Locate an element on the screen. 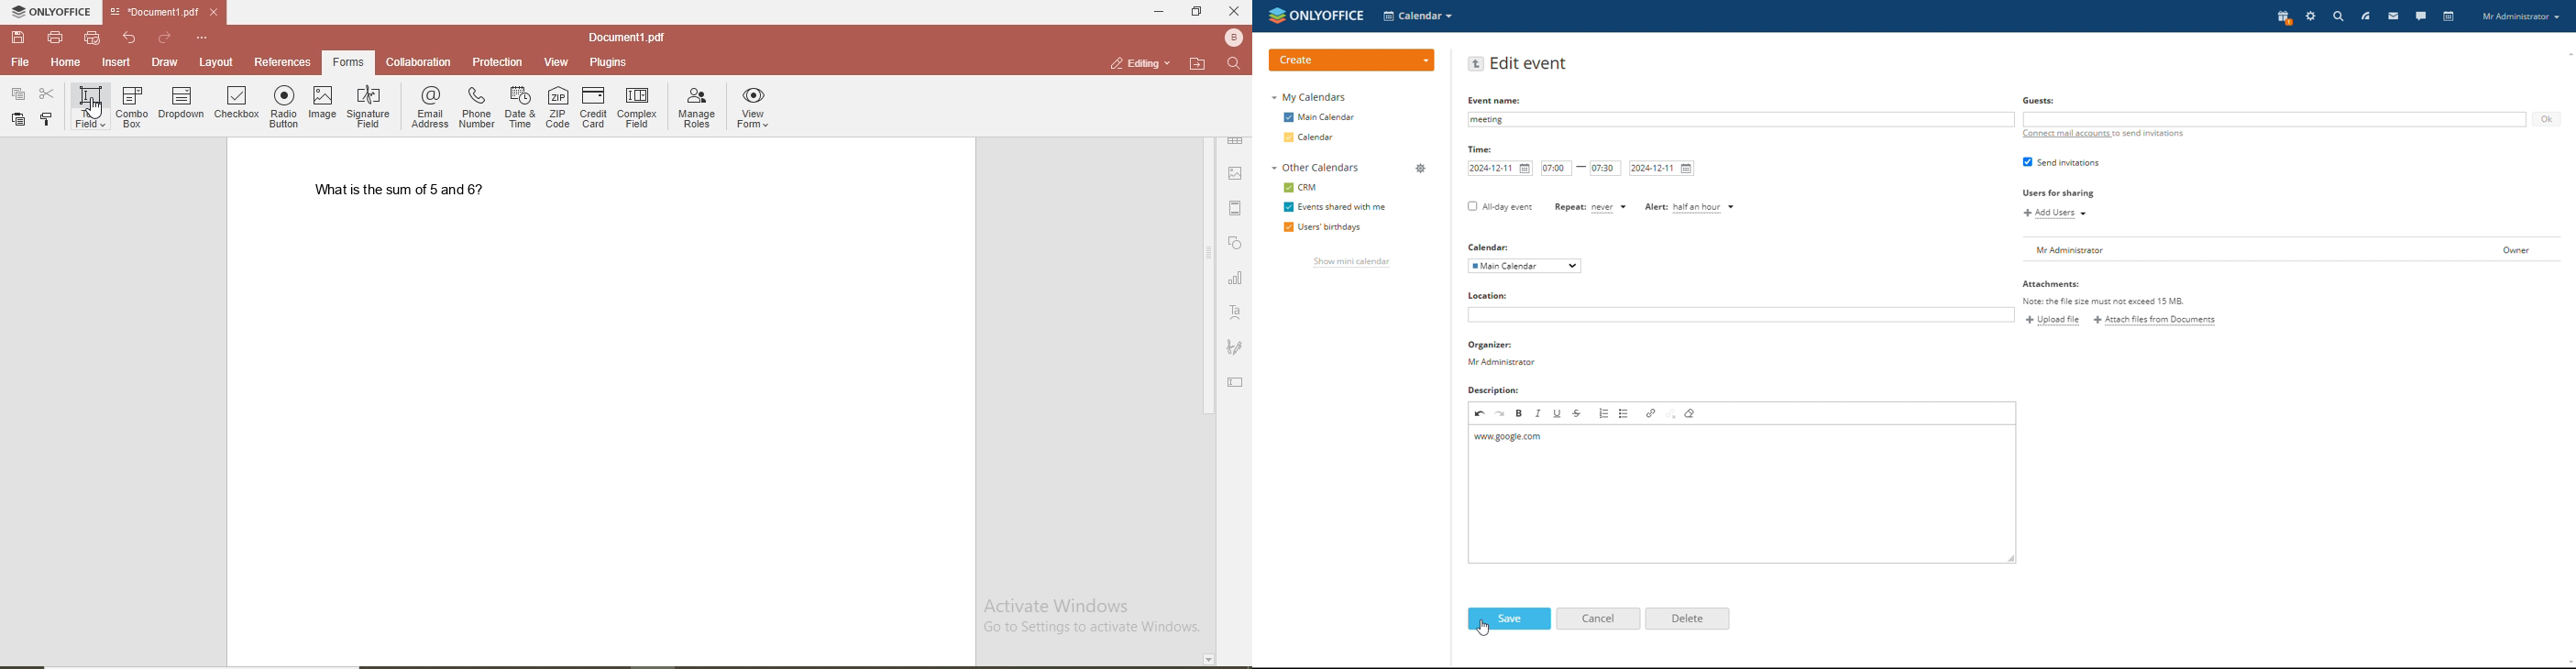 The image size is (2576, 672). add guests is located at coordinates (2275, 119).